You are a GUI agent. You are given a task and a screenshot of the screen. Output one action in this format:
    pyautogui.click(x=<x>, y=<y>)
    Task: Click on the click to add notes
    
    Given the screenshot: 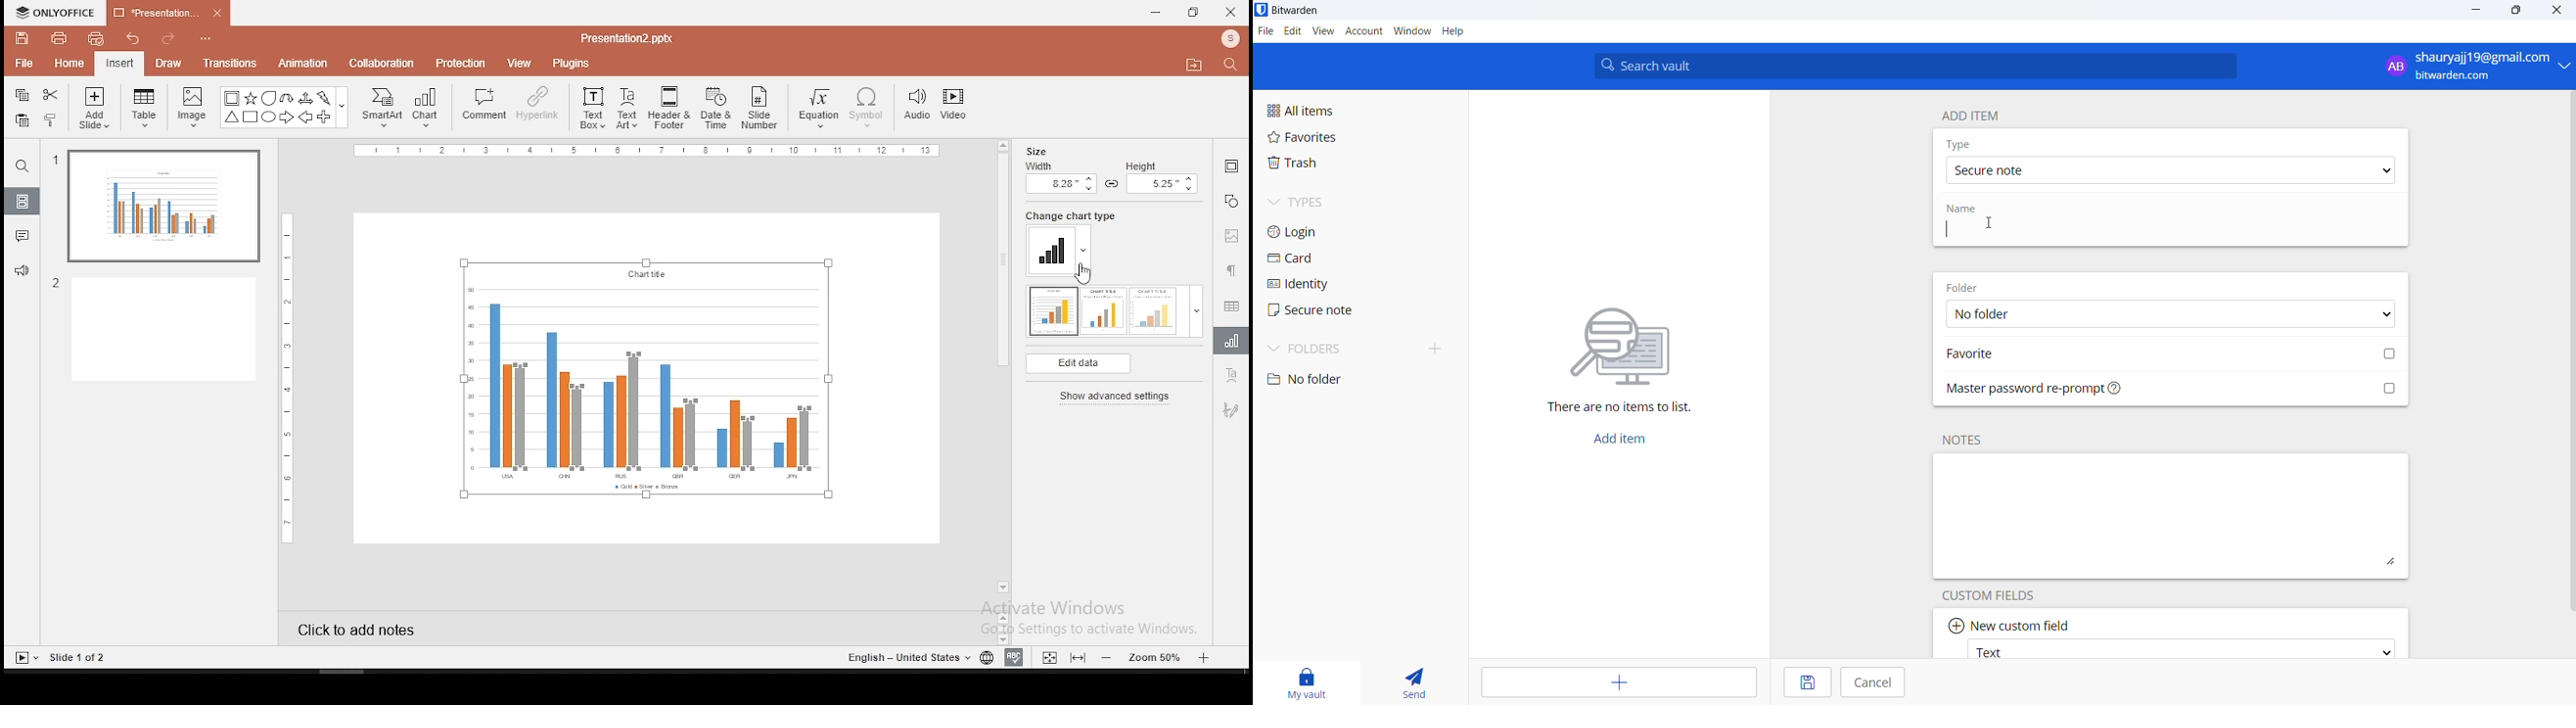 What is the action you would take?
    pyautogui.click(x=356, y=627)
    